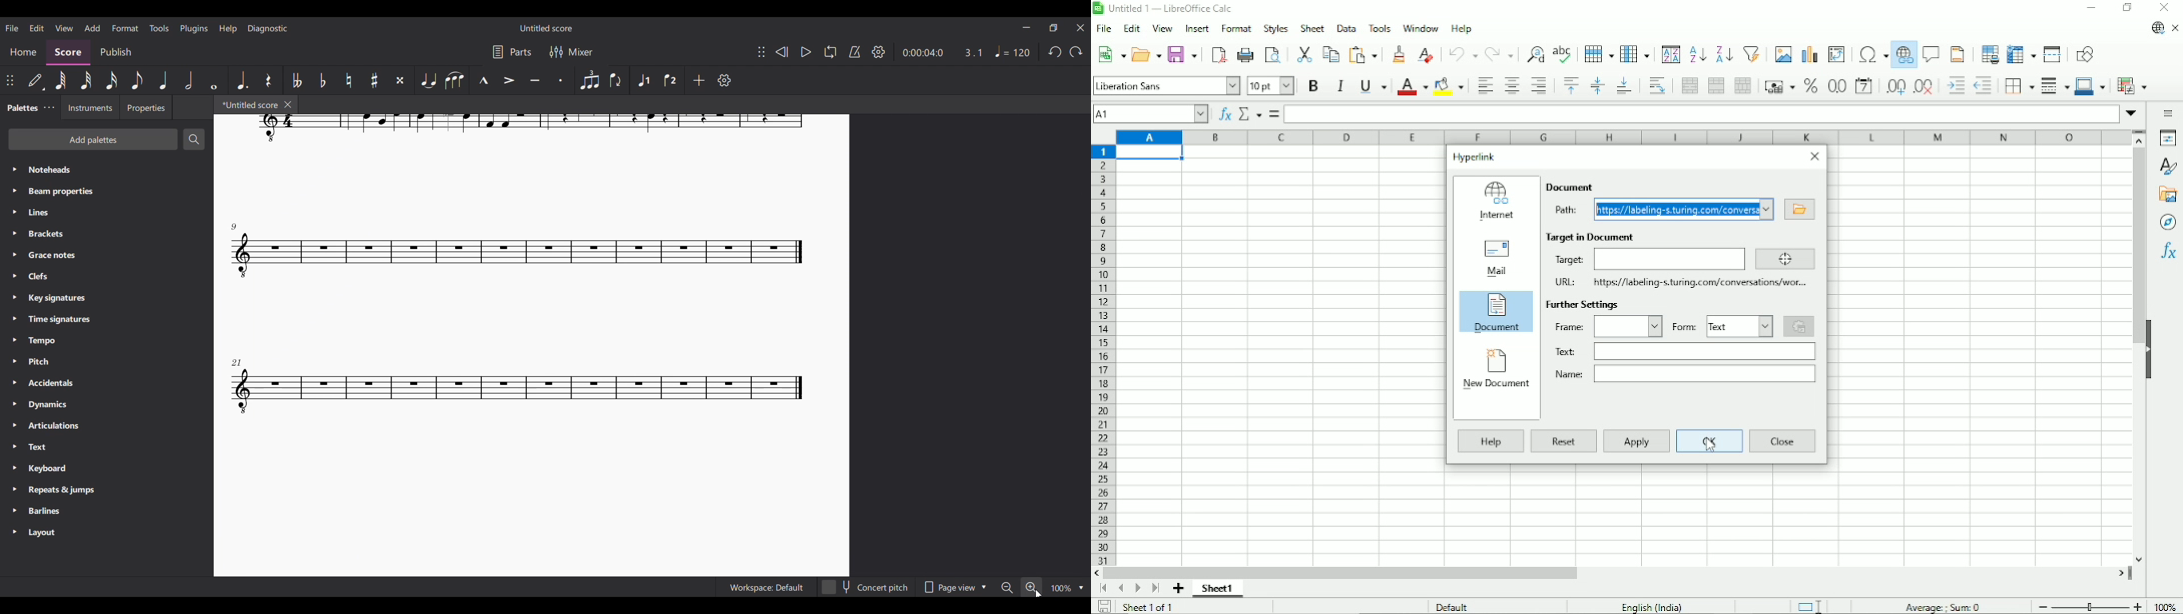 This screenshot has height=616, width=2184. What do you see at coordinates (1154, 589) in the screenshot?
I see `Scroll to last sheet` at bounding box center [1154, 589].